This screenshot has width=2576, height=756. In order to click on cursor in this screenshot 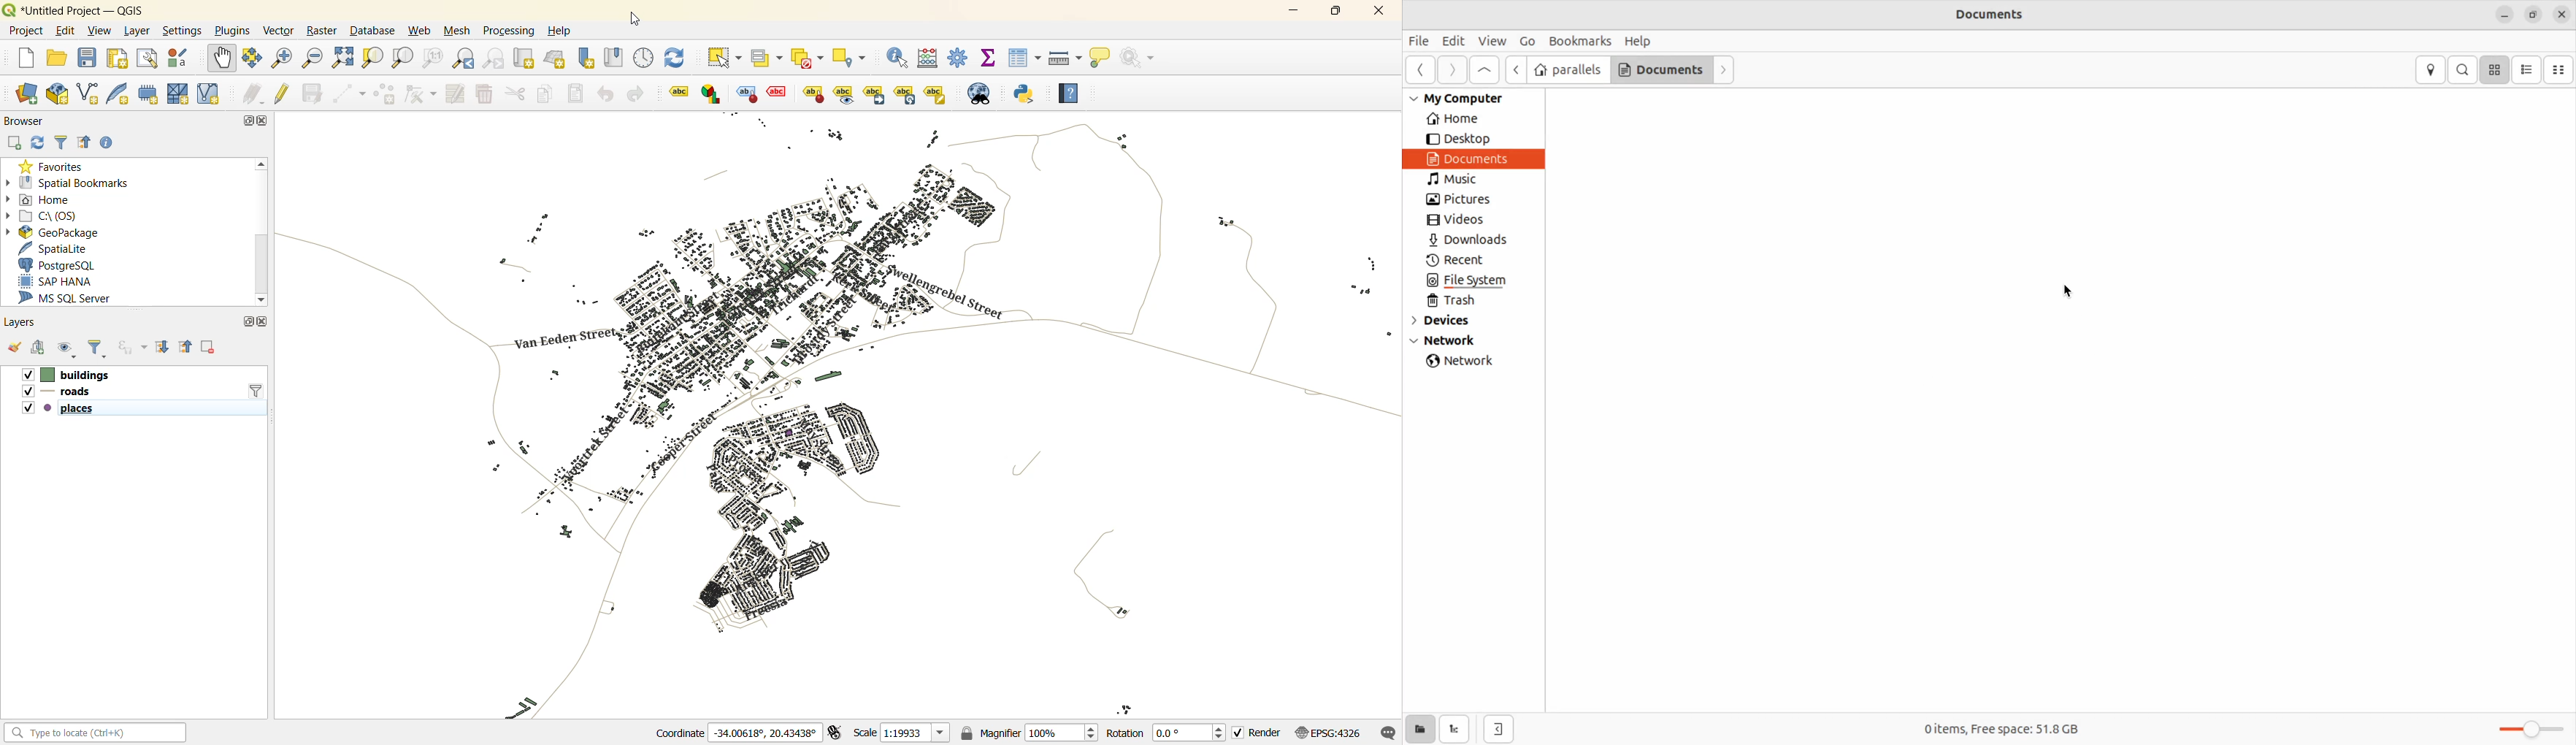, I will do `click(635, 19)`.